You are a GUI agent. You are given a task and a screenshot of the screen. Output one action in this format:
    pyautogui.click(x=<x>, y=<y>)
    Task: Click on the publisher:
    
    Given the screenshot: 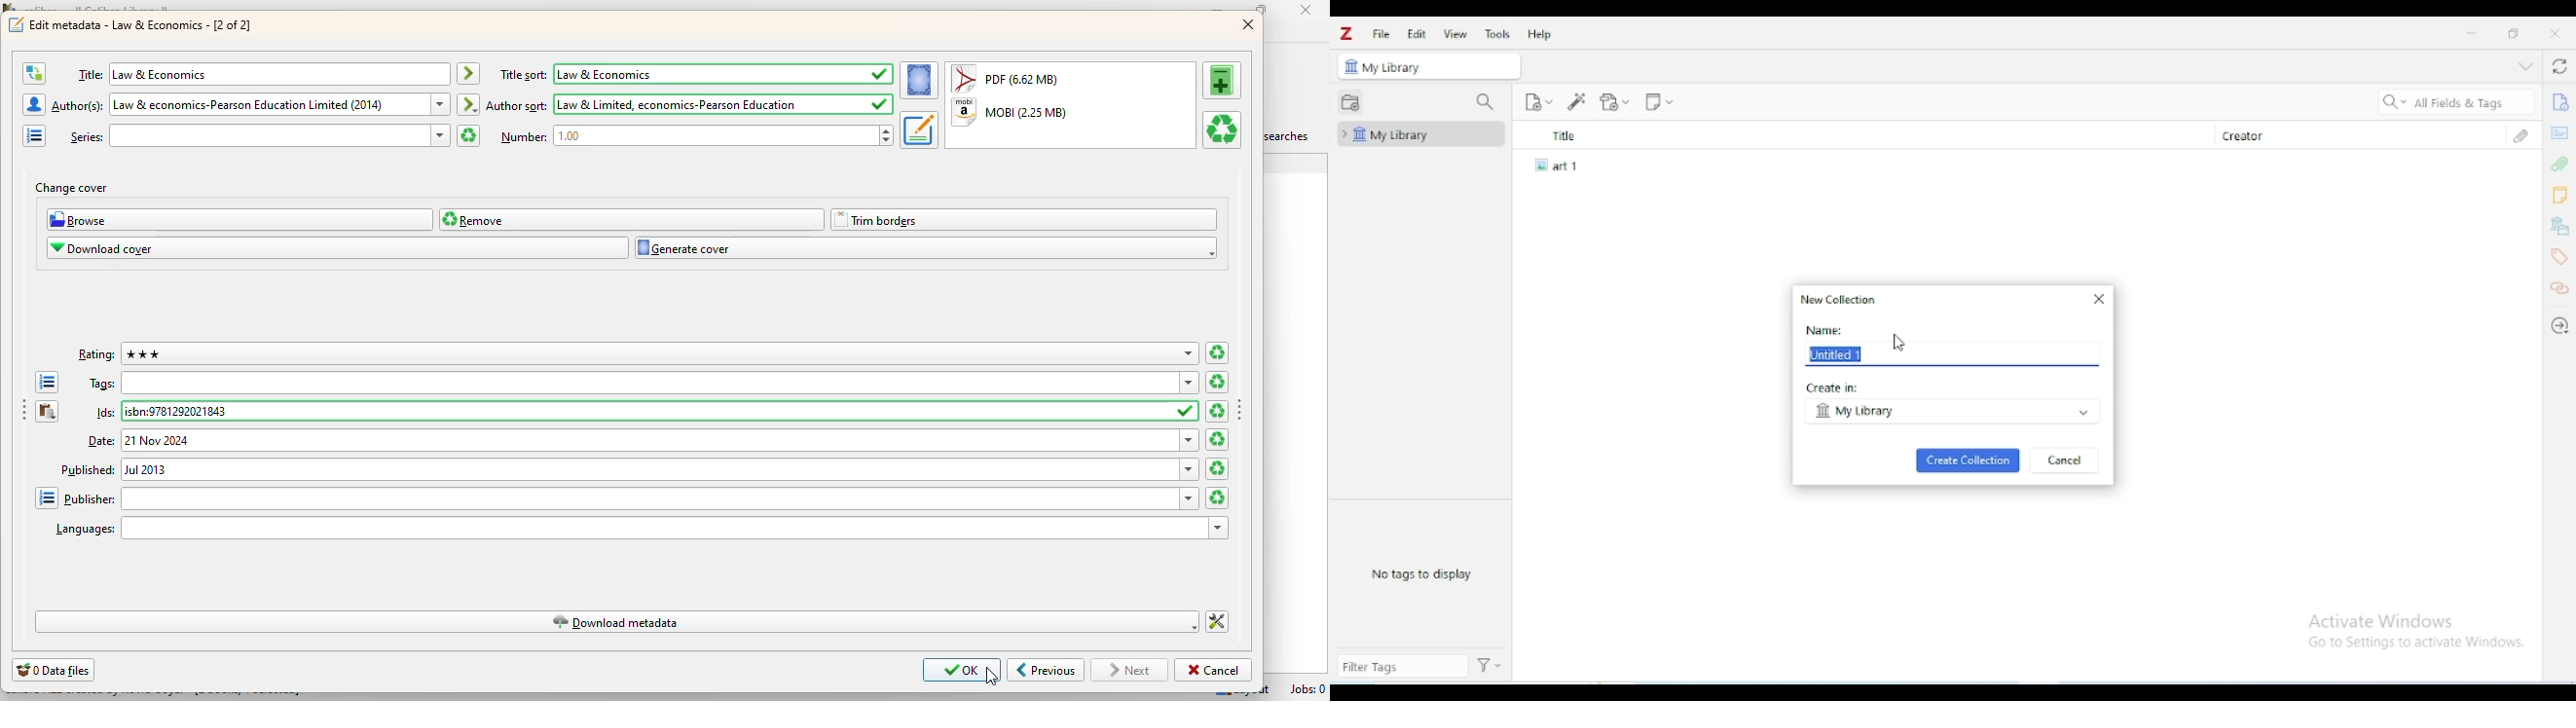 What is the action you would take?
    pyautogui.click(x=630, y=498)
    